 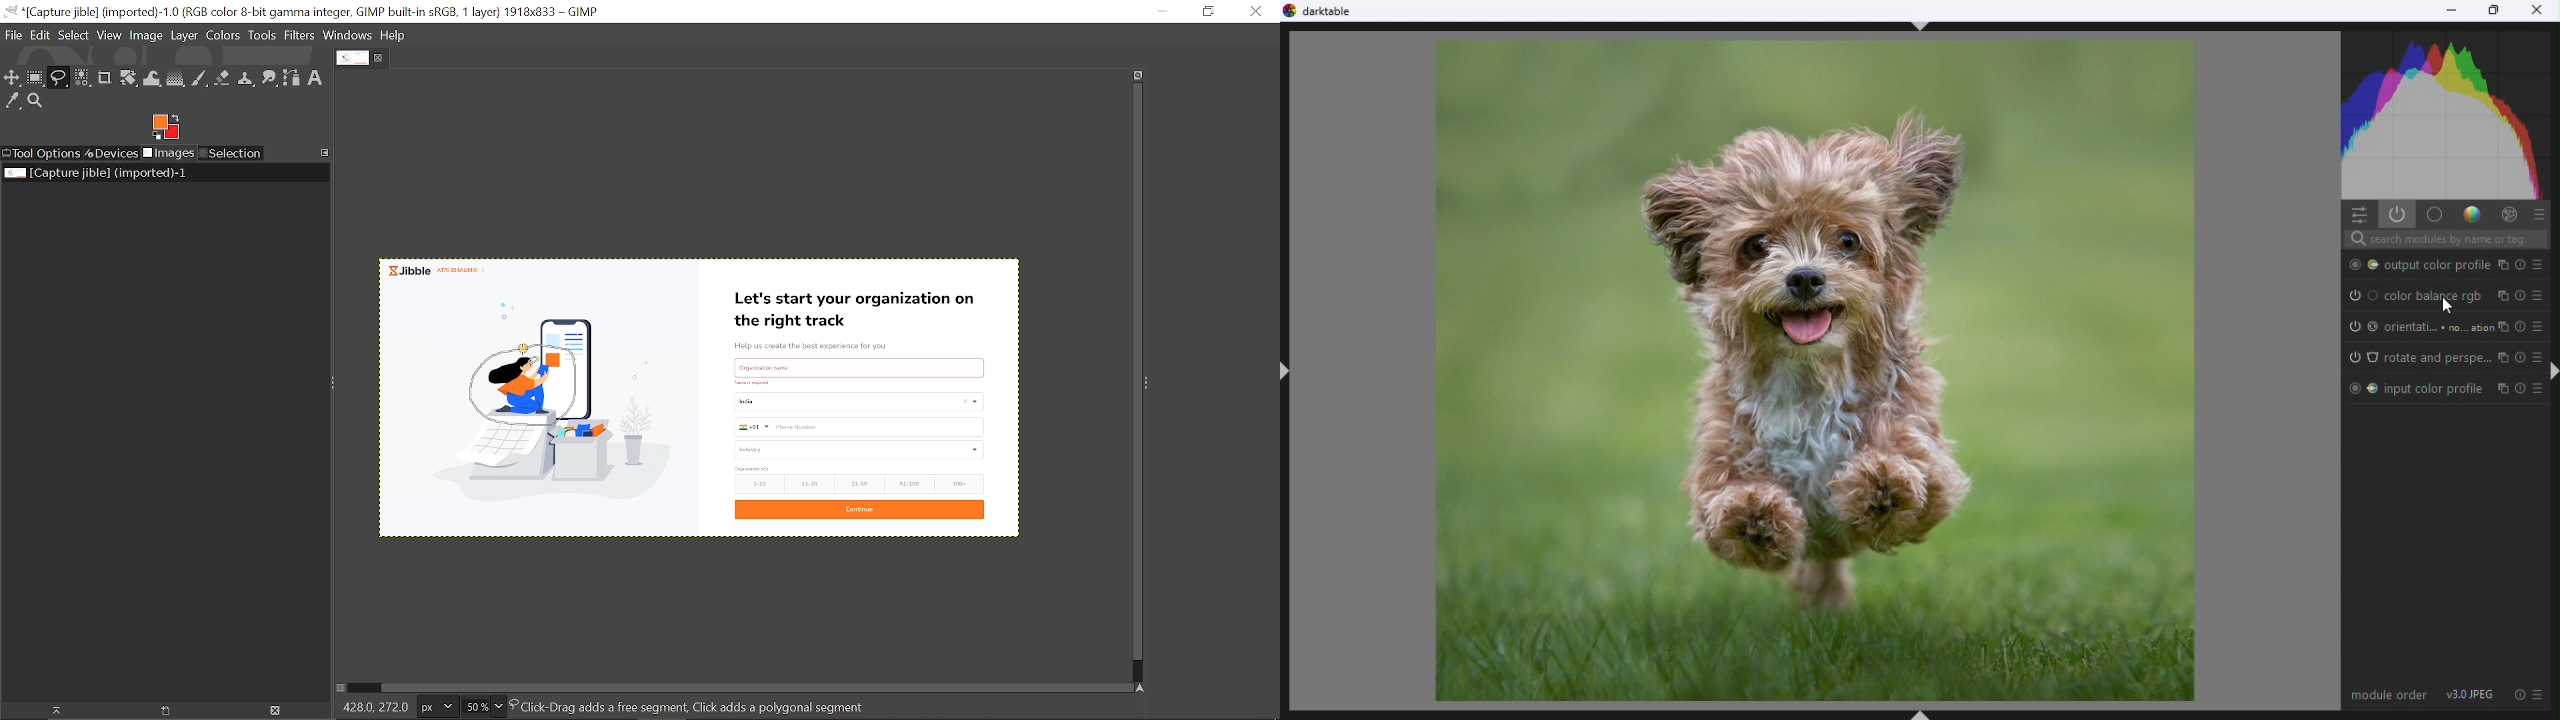 What do you see at coordinates (2452, 10) in the screenshot?
I see `Minimise` at bounding box center [2452, 10].